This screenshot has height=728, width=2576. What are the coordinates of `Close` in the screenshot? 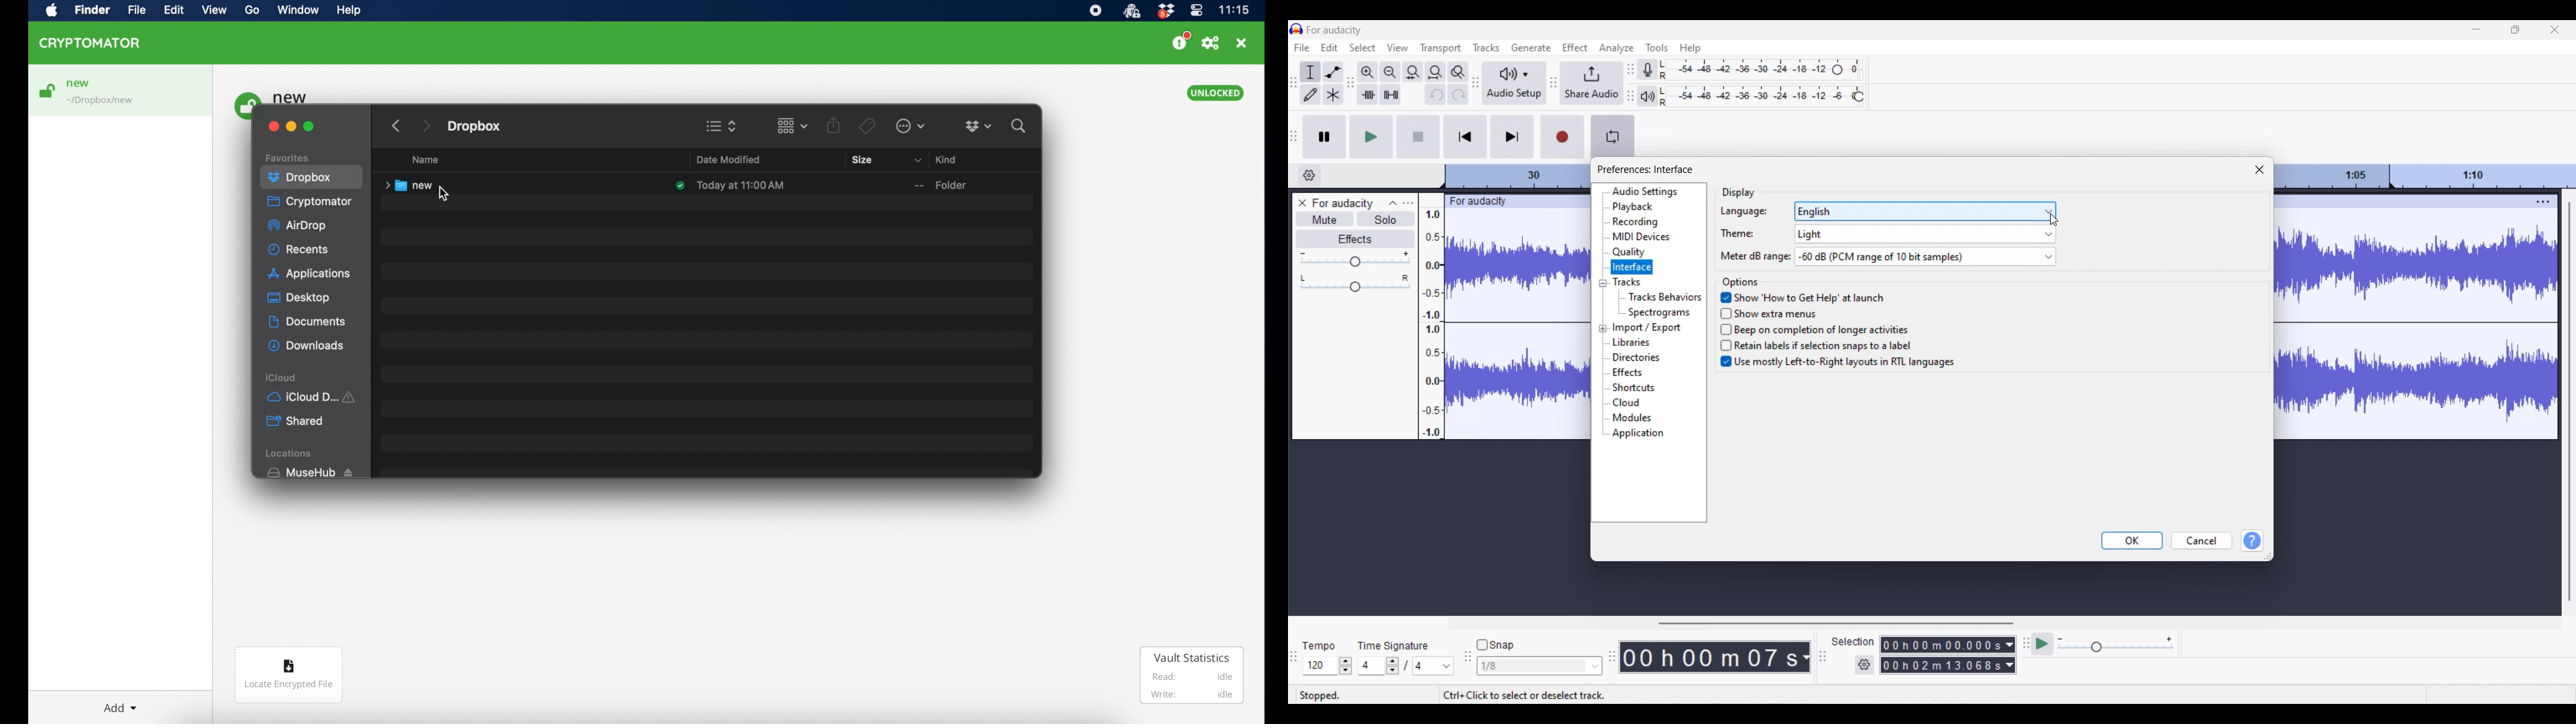 It's located at (2260, 170).